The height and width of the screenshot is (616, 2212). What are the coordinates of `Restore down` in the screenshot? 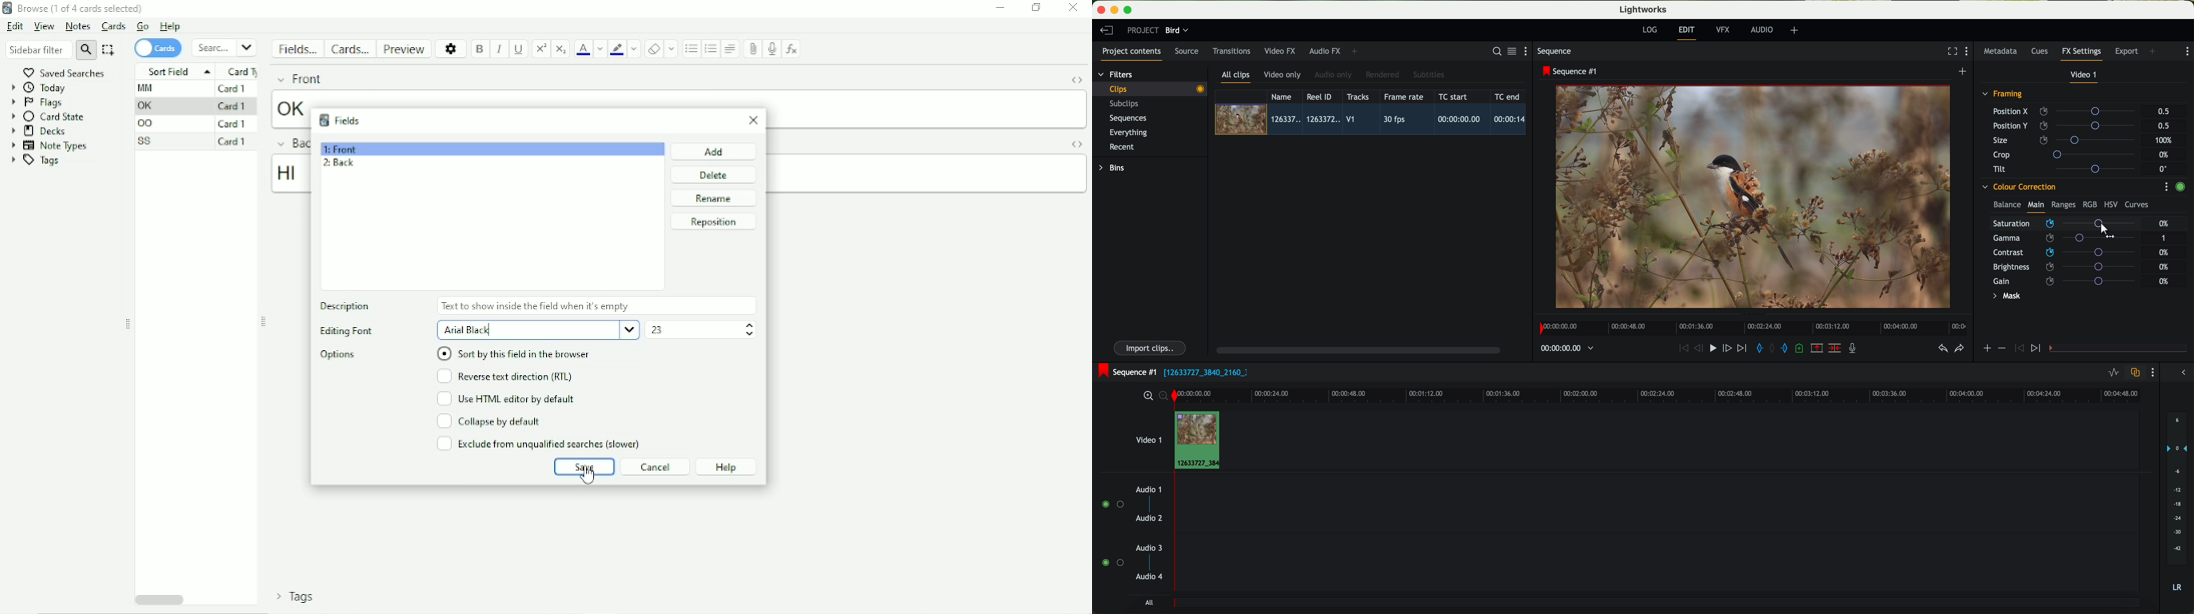 It's located at (1037, 8).